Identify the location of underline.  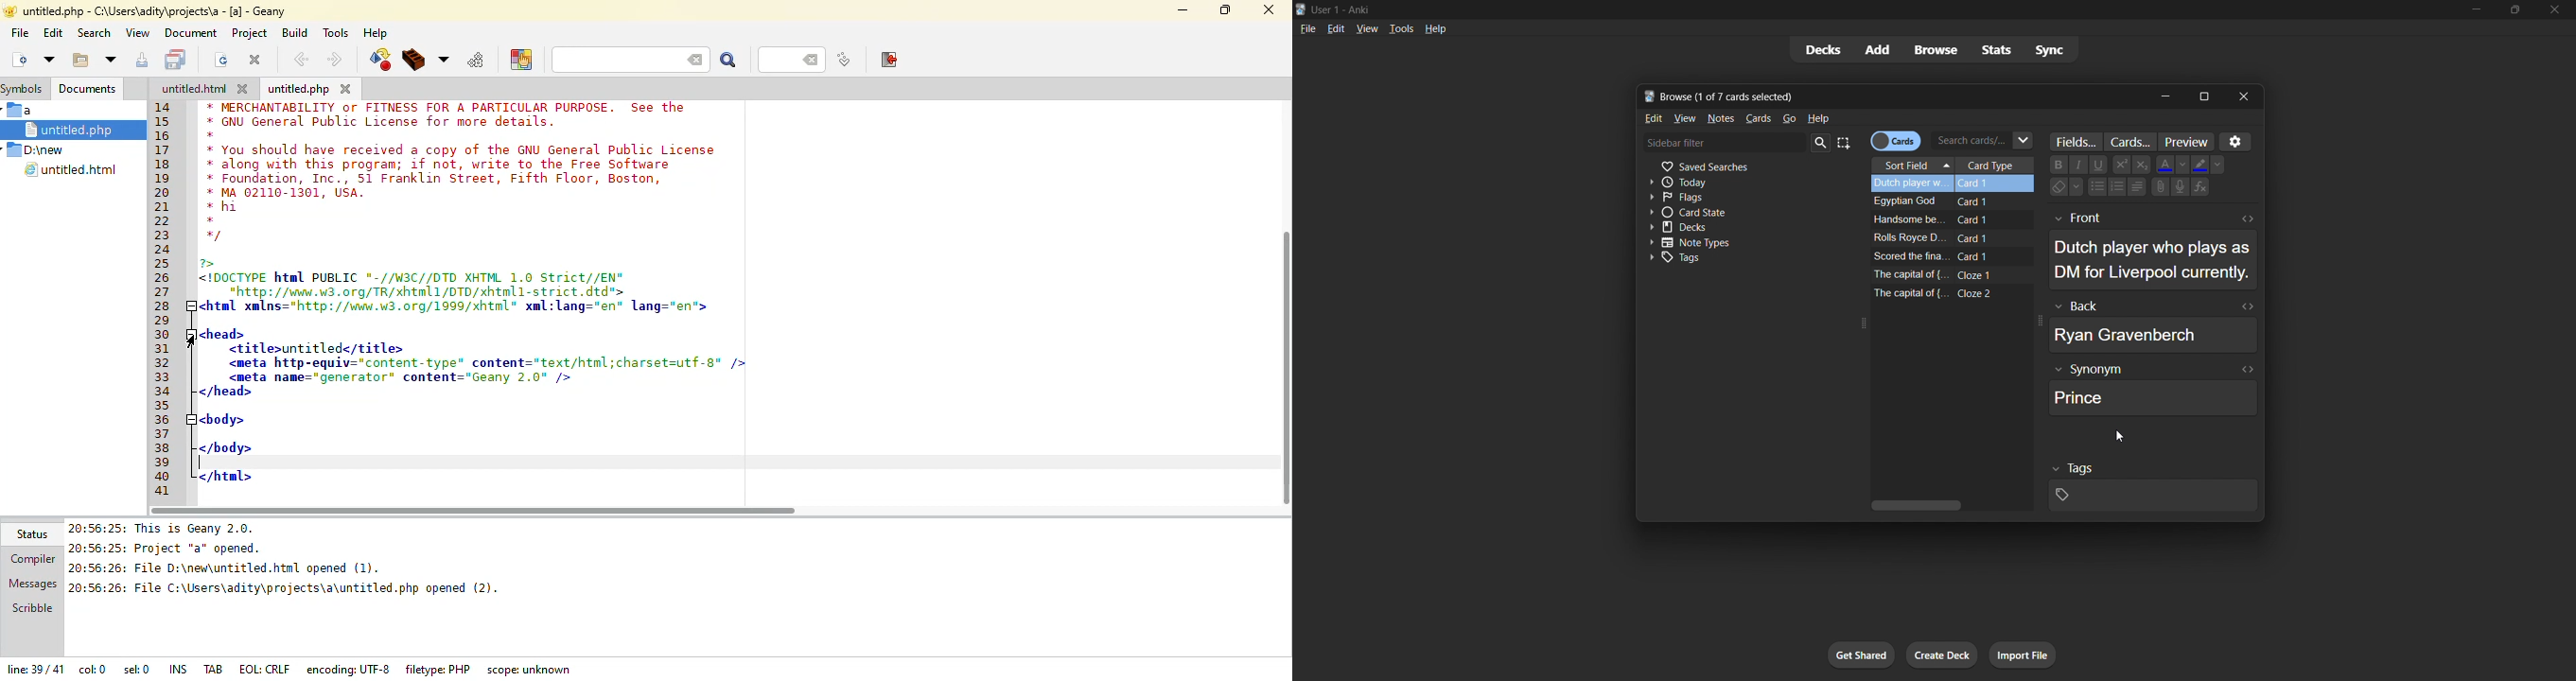
(2099, 165).